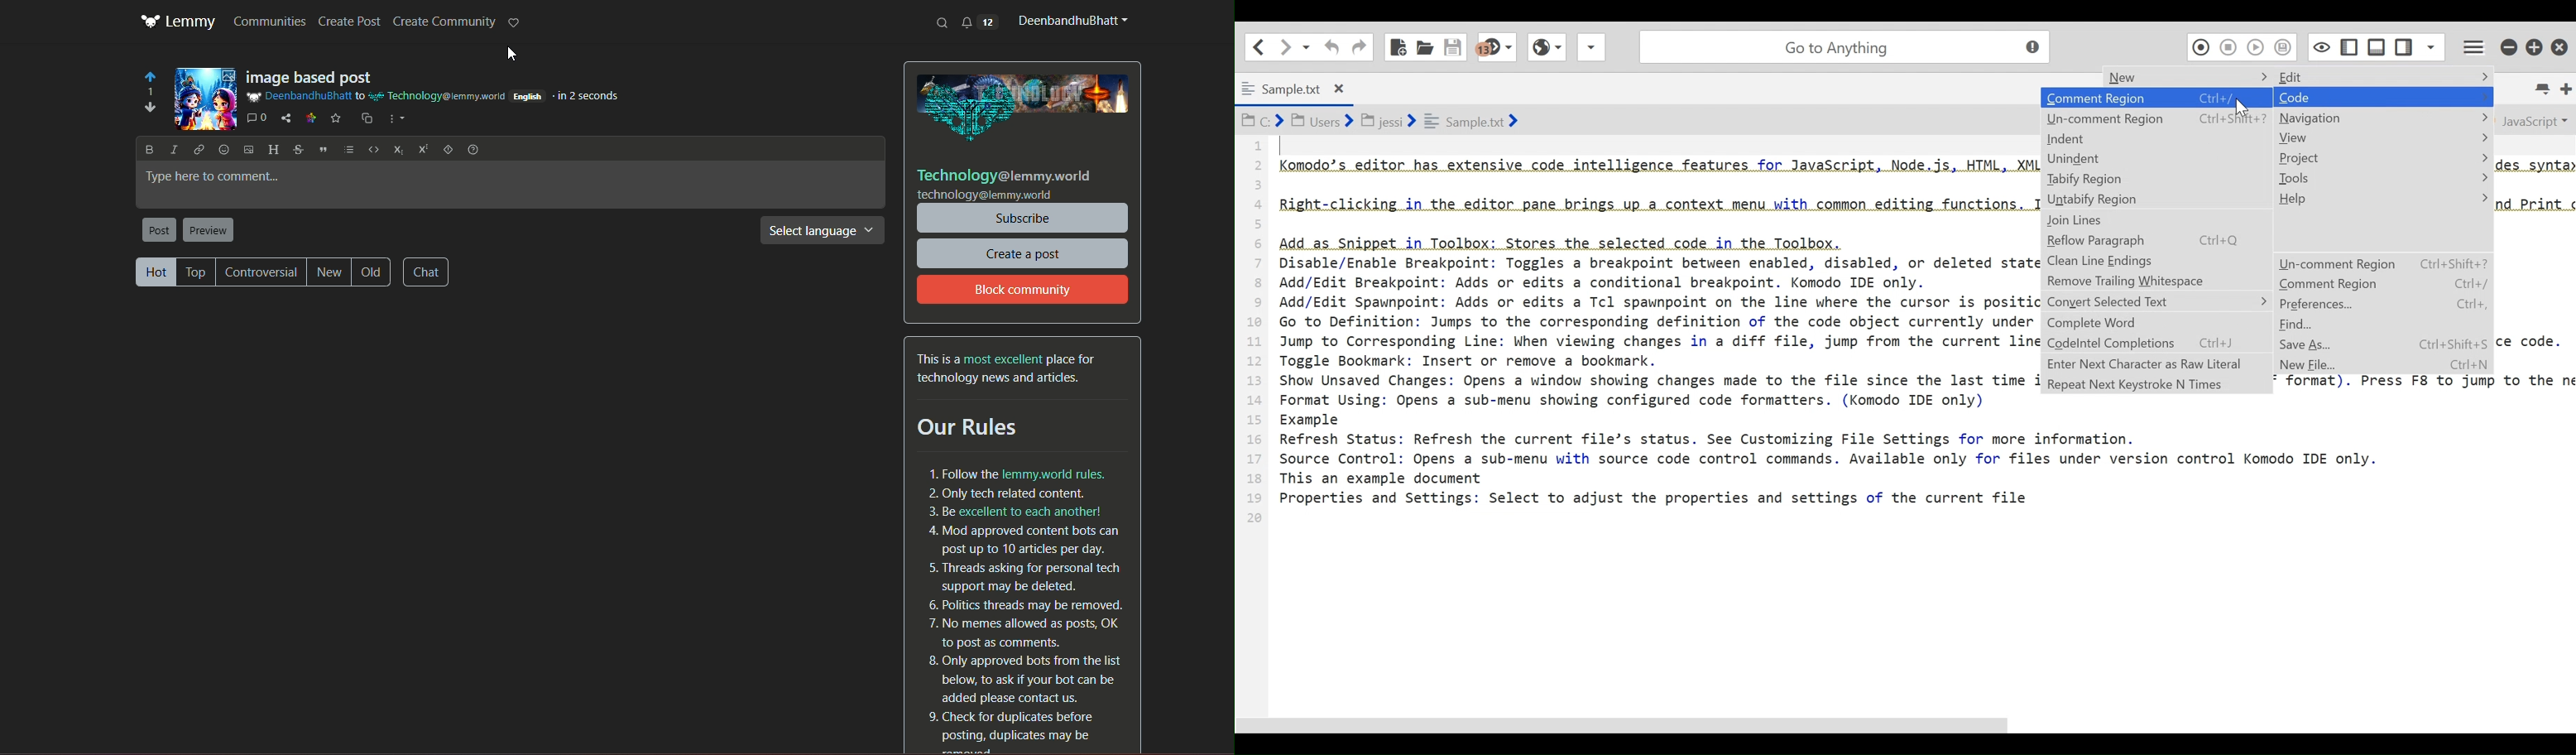  I want to click on Comment Region, so click(2158, 98).